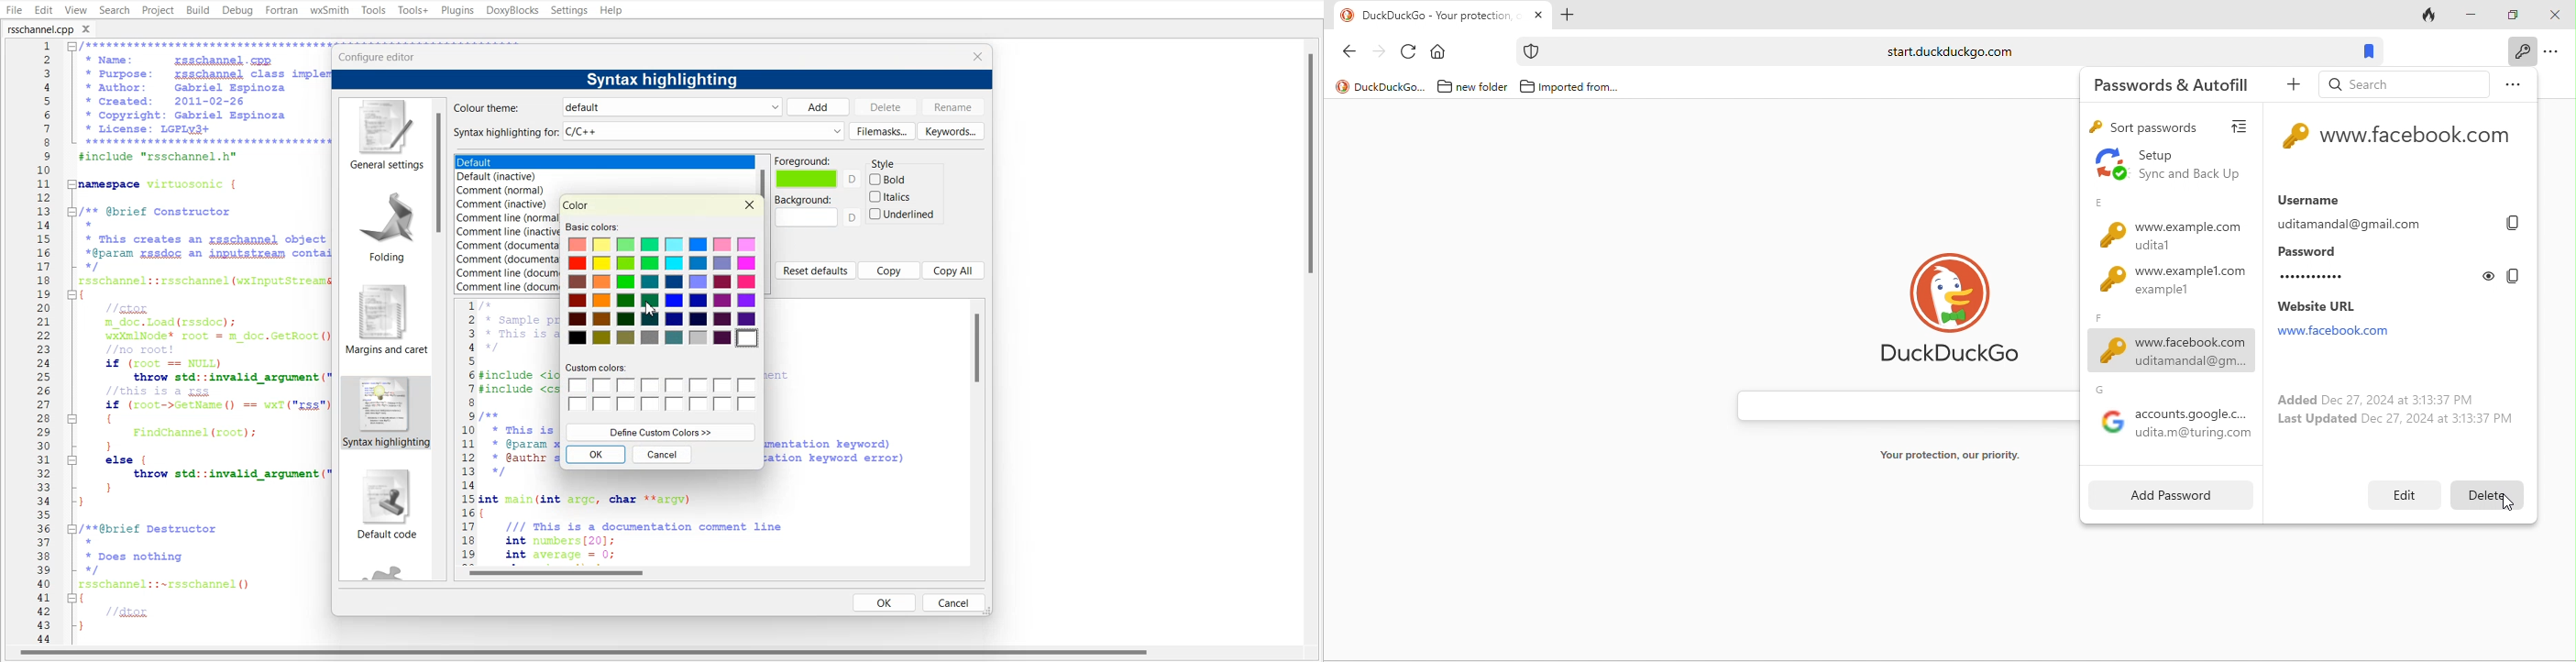  Describe the element at coordinates (951, 130) in the screenshot. I see `Keywords` at that location.